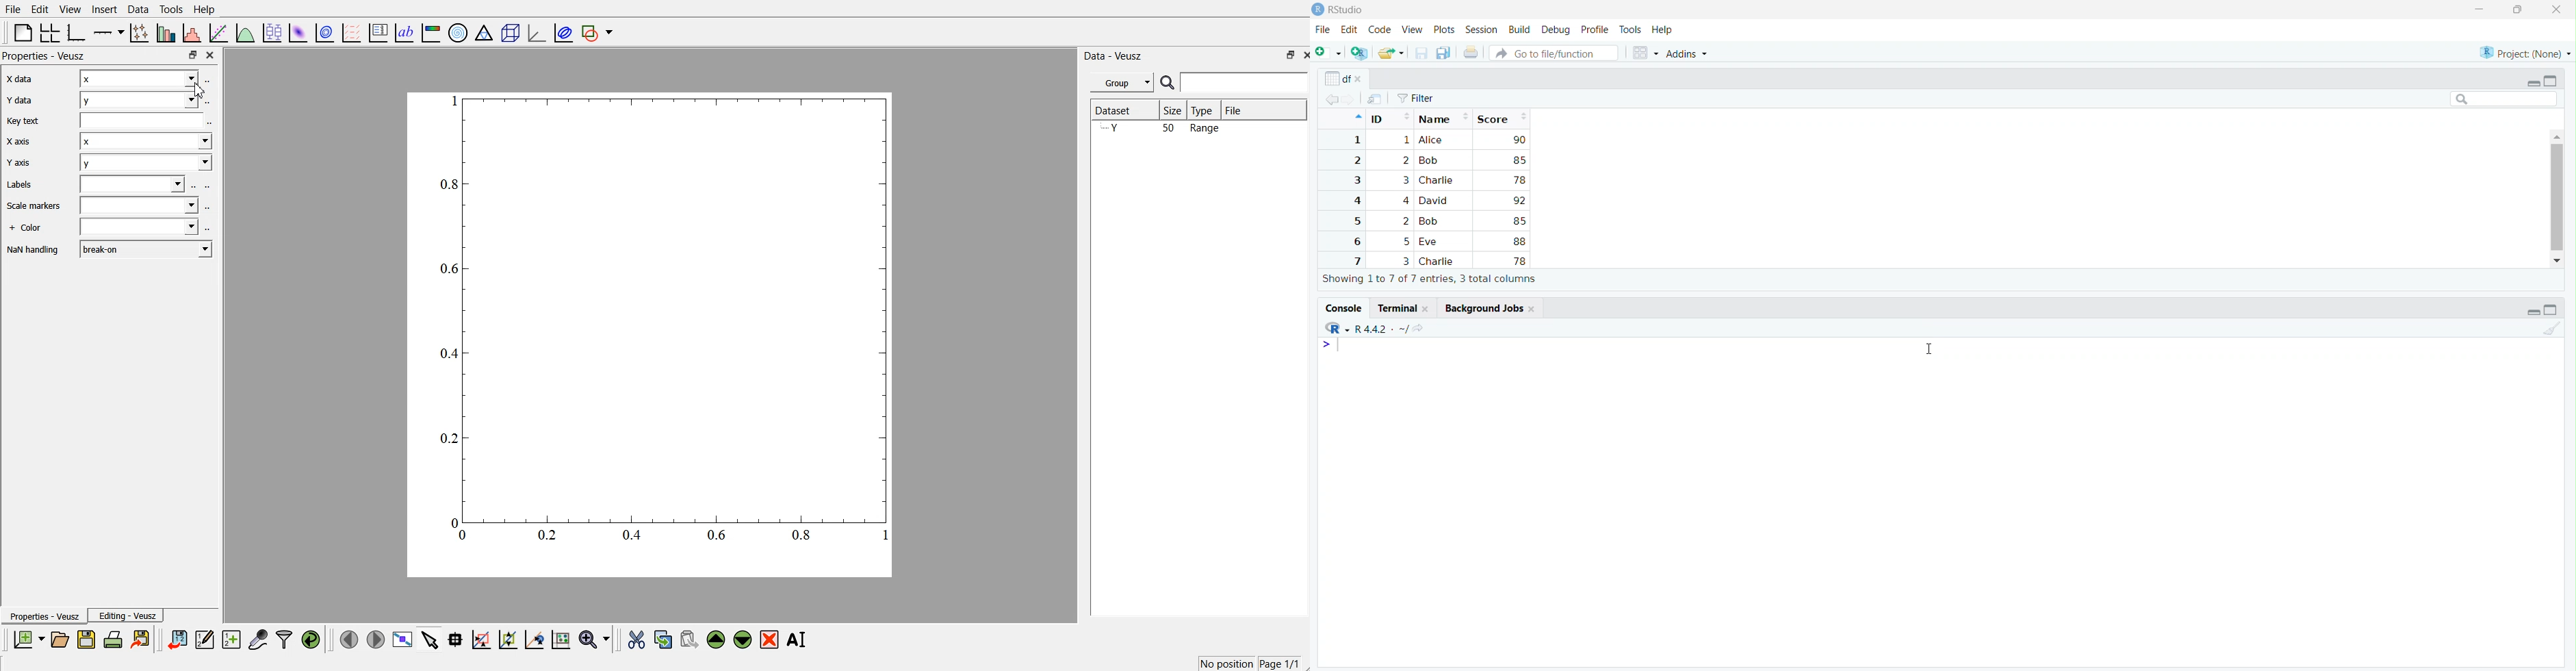 The image size is (2576, 672). Describe the element at coordinates (1445, 53) in the screenshot. I see `save all` at that location.